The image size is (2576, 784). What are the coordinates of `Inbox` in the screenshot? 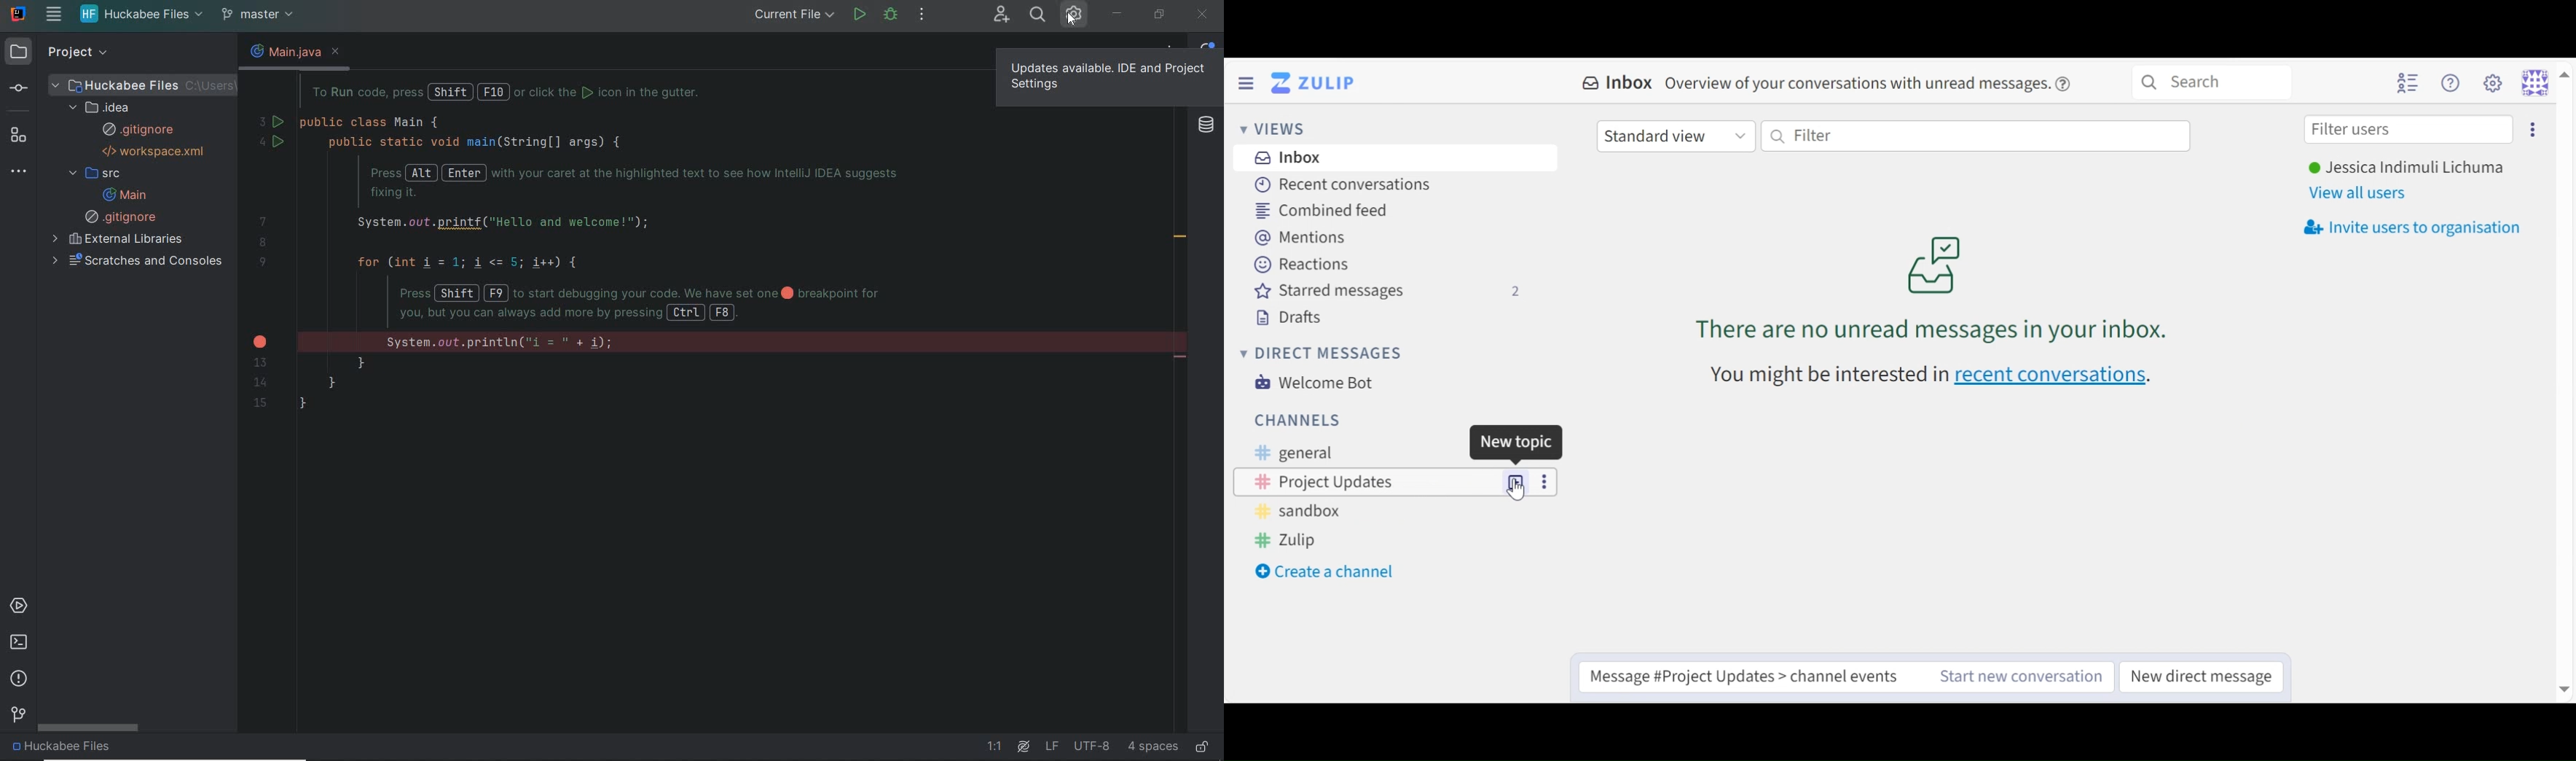 It's located at (1289, 159).